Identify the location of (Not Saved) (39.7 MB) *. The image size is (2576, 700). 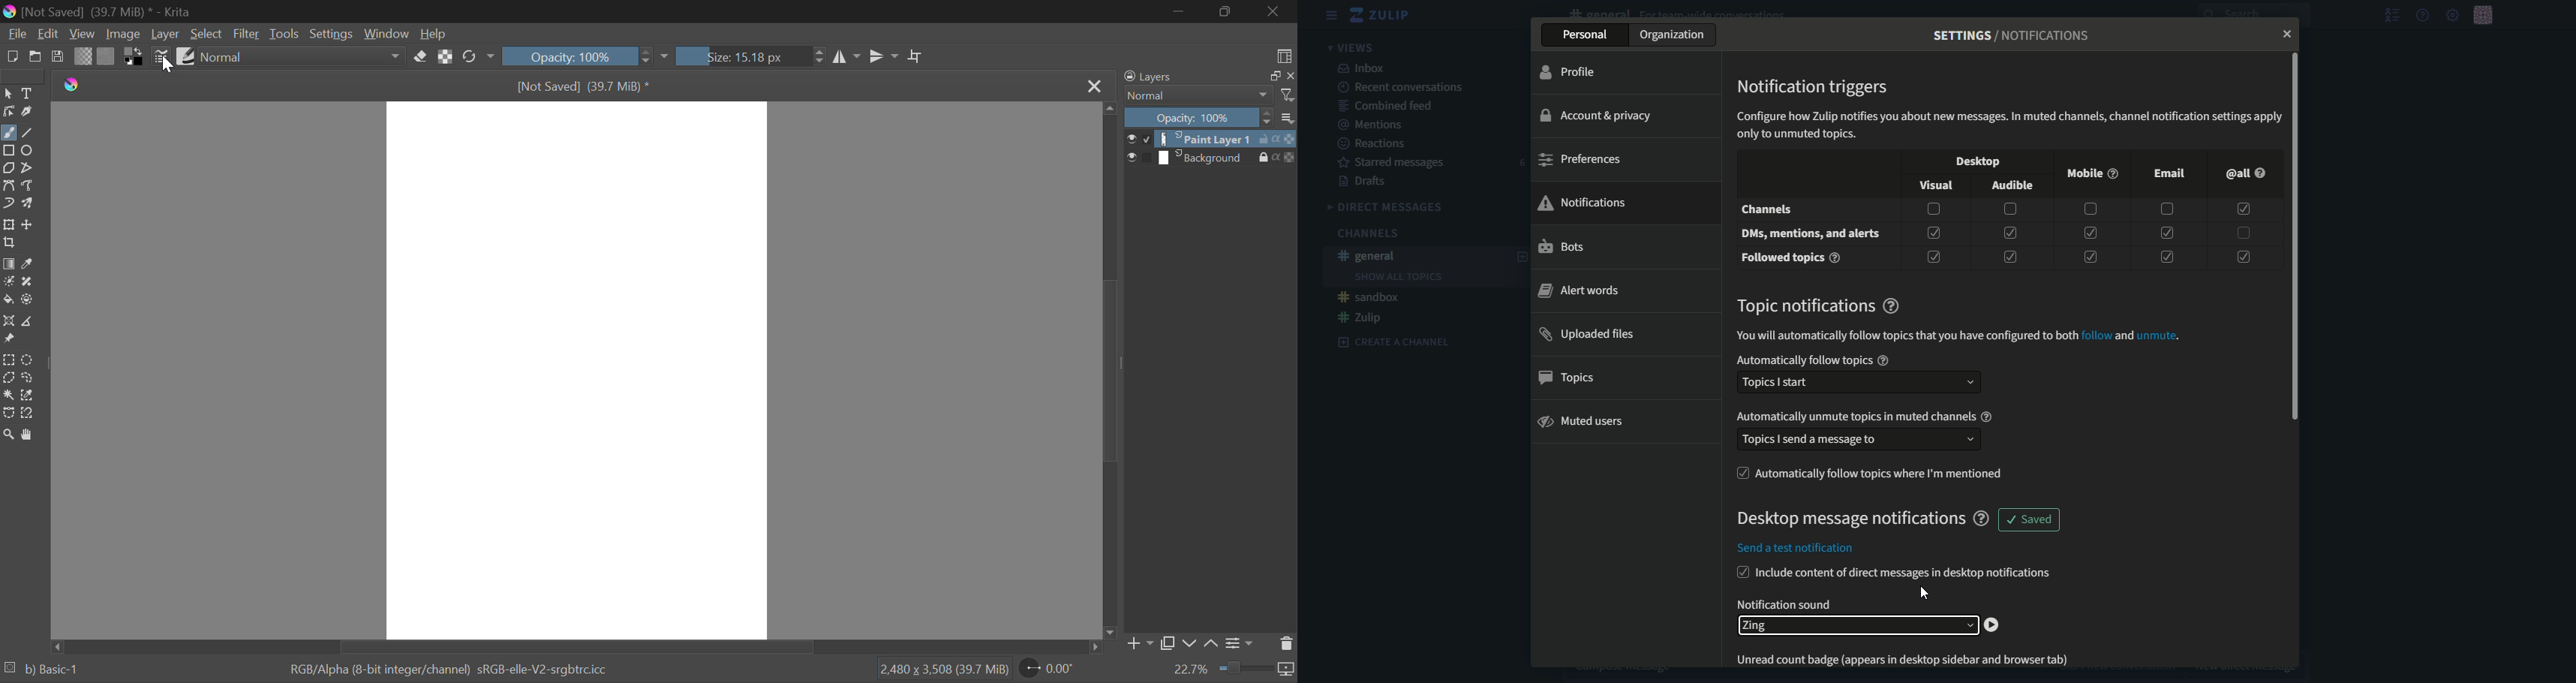
(580, 85).